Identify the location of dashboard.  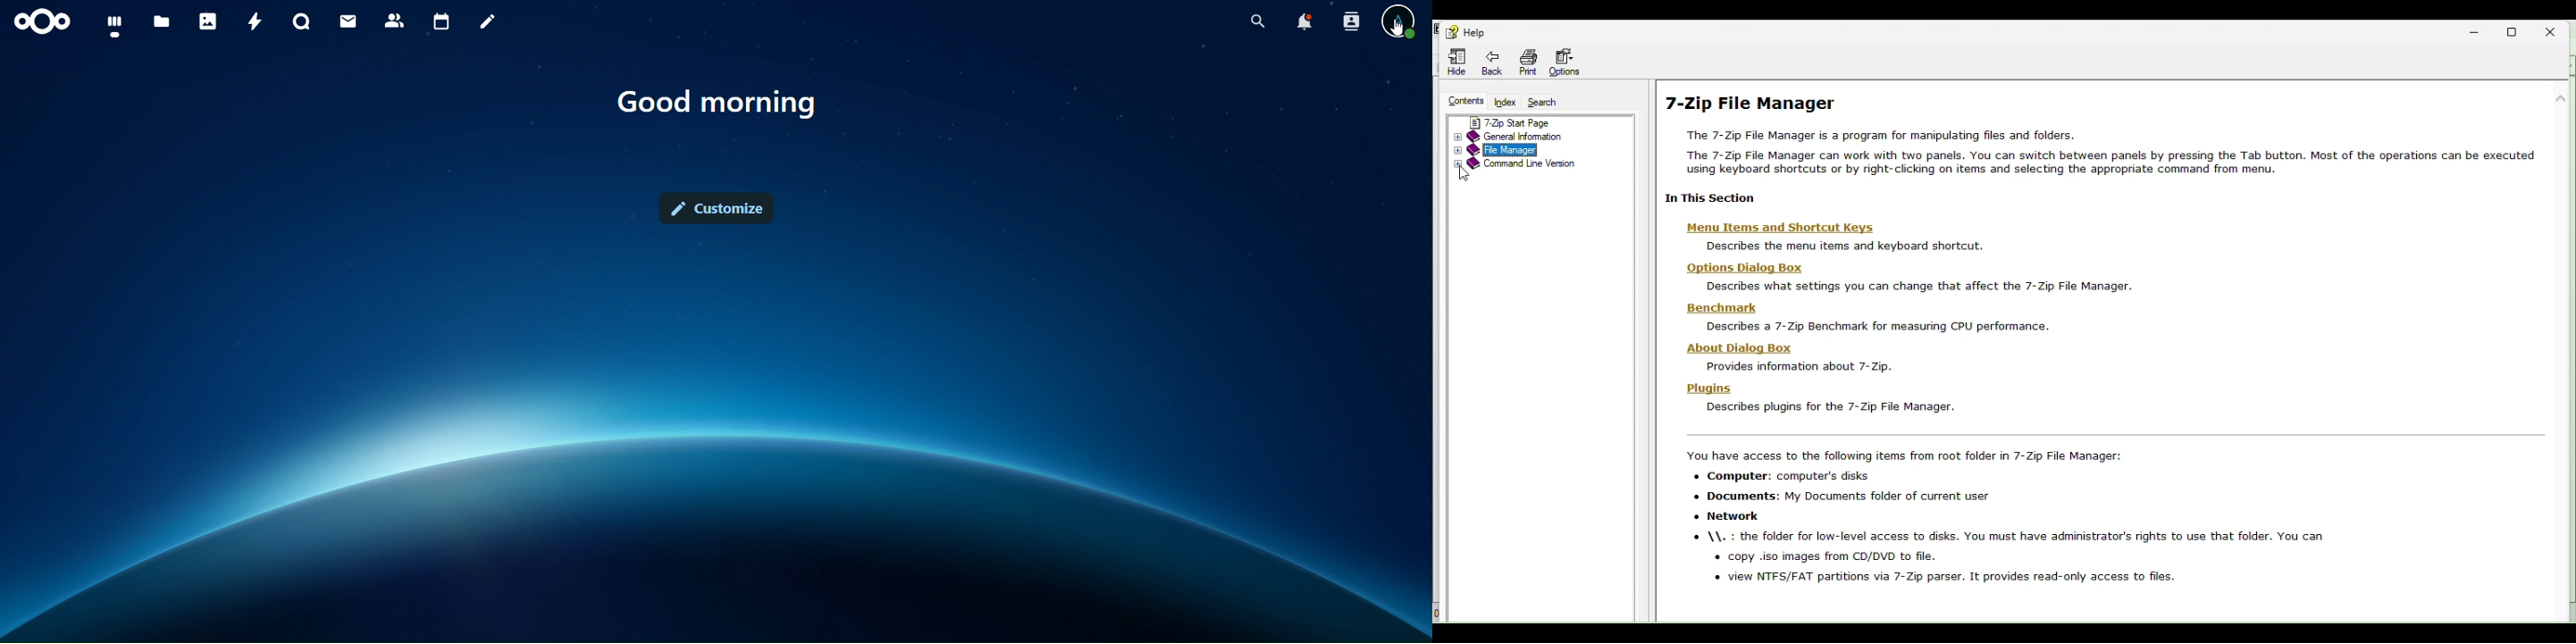
(117, 25).